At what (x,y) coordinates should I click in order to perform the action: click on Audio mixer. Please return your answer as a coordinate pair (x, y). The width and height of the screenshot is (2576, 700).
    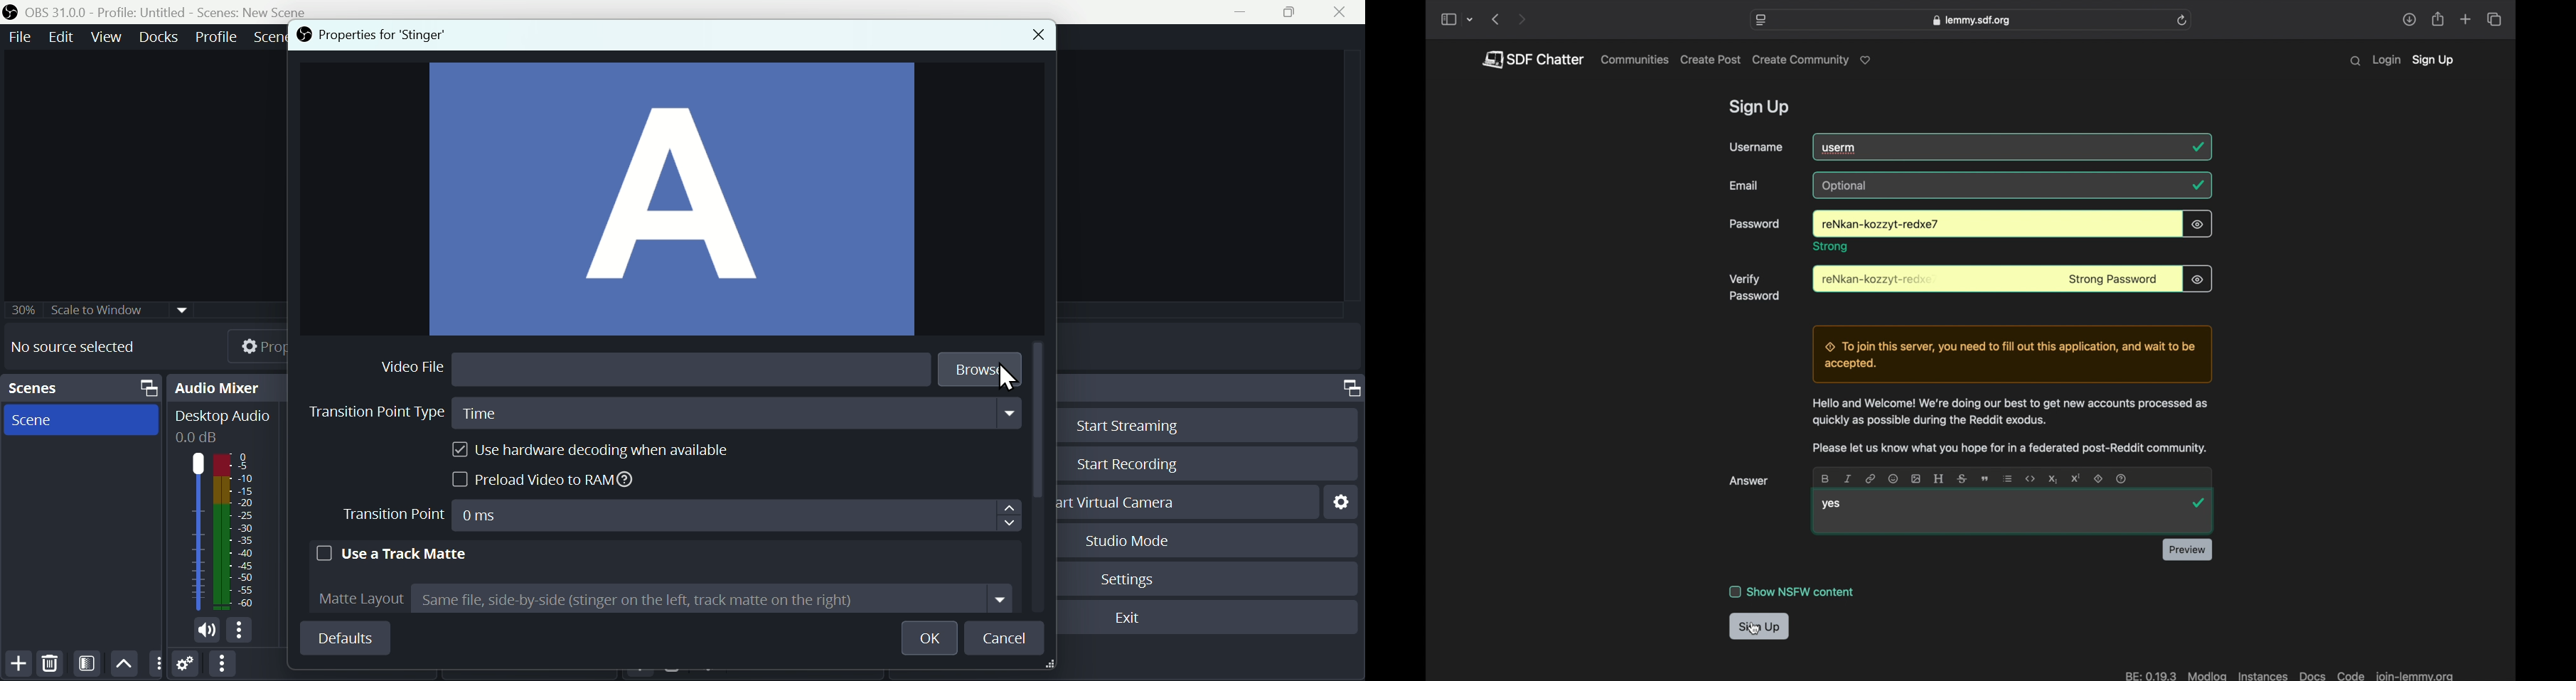
    Looking at the image, I should click on (230, 387).